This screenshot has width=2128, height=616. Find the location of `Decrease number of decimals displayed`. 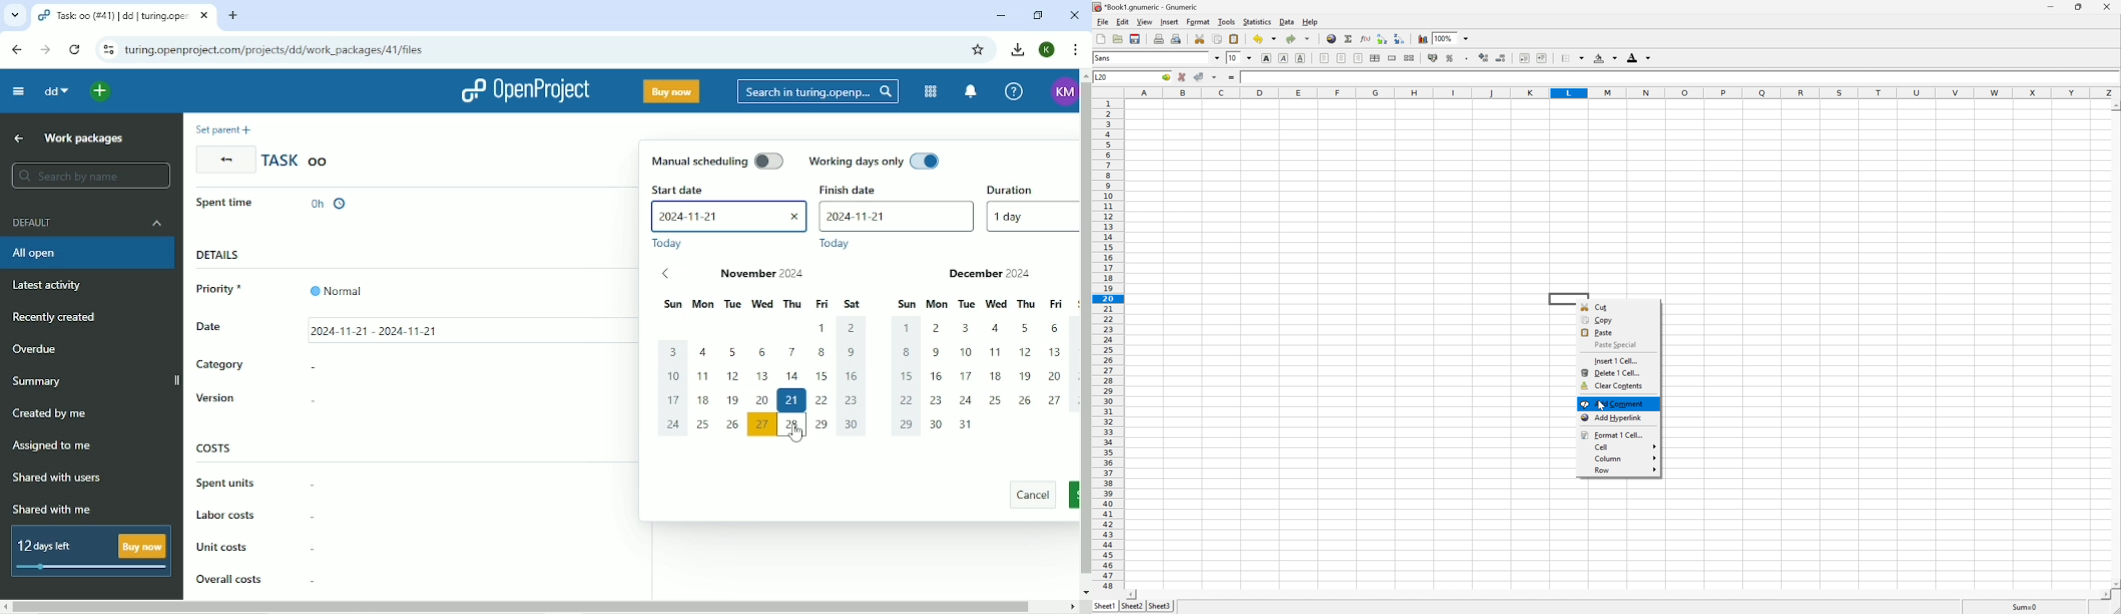

Decrease number of decimals displayed is located at coordinates (1501, 58).